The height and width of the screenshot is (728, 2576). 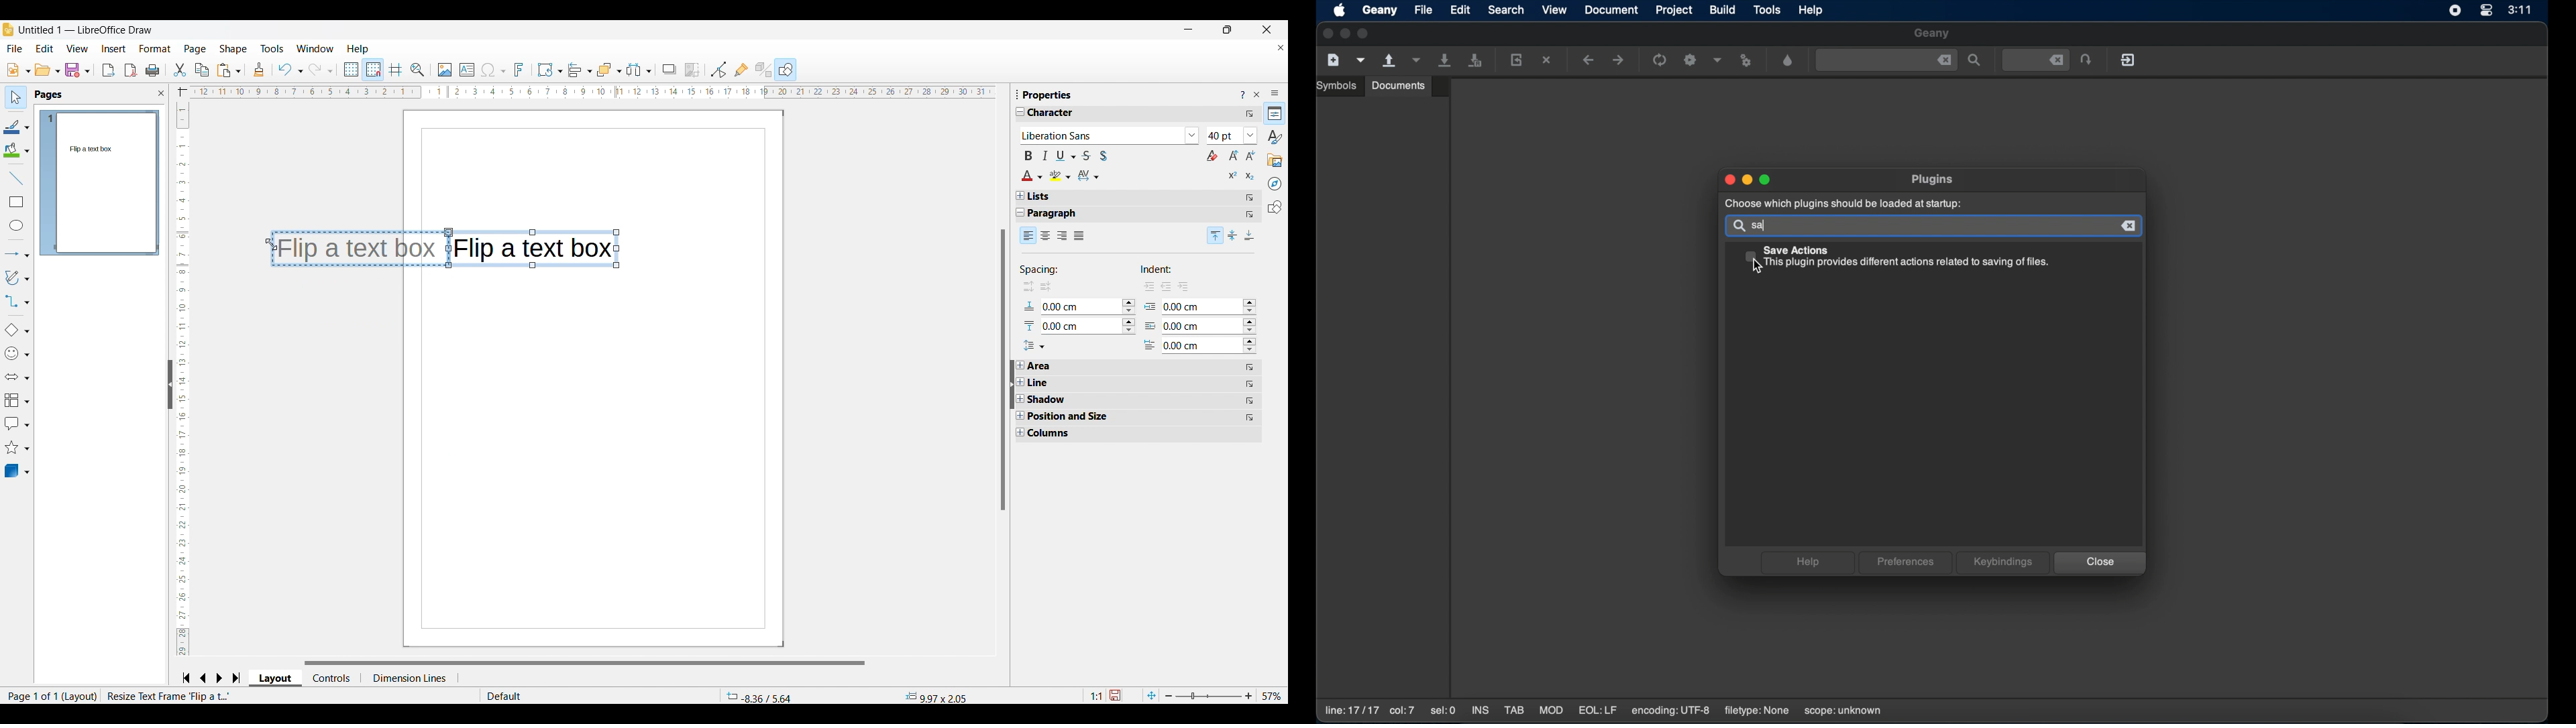 I want to click on Subscript, so click(x=1250, y=176).